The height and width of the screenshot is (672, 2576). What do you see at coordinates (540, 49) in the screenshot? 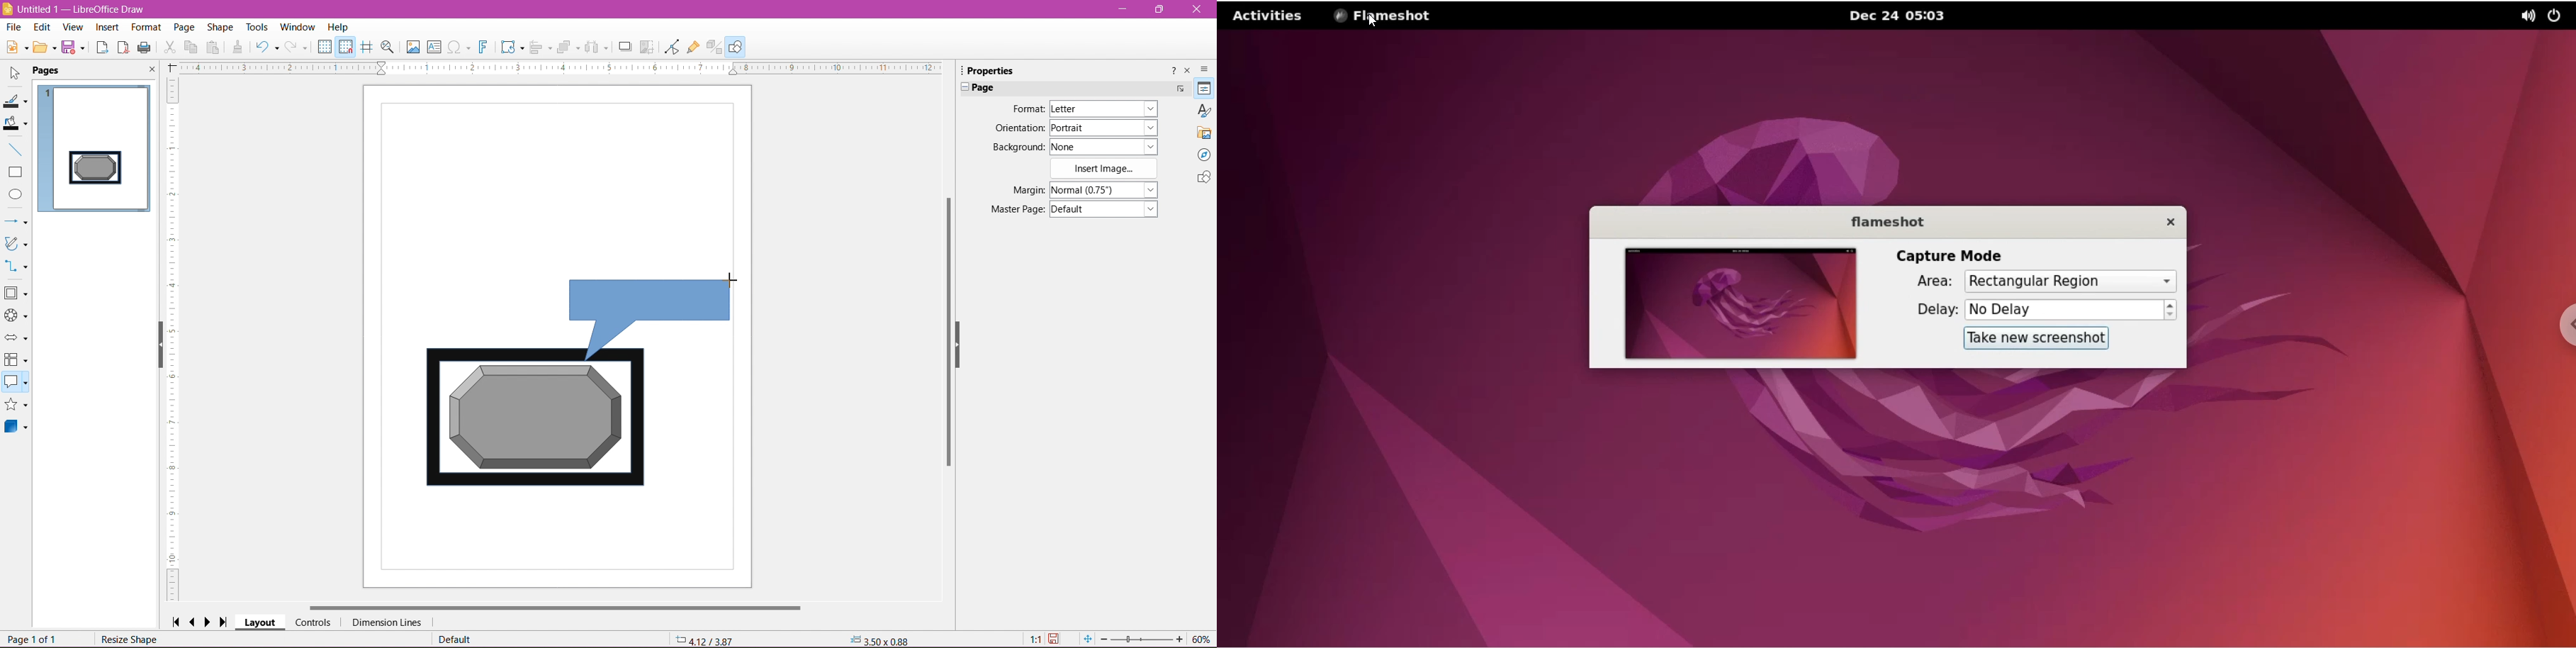
I see `Align Objects` at bounding box center [540, 49].